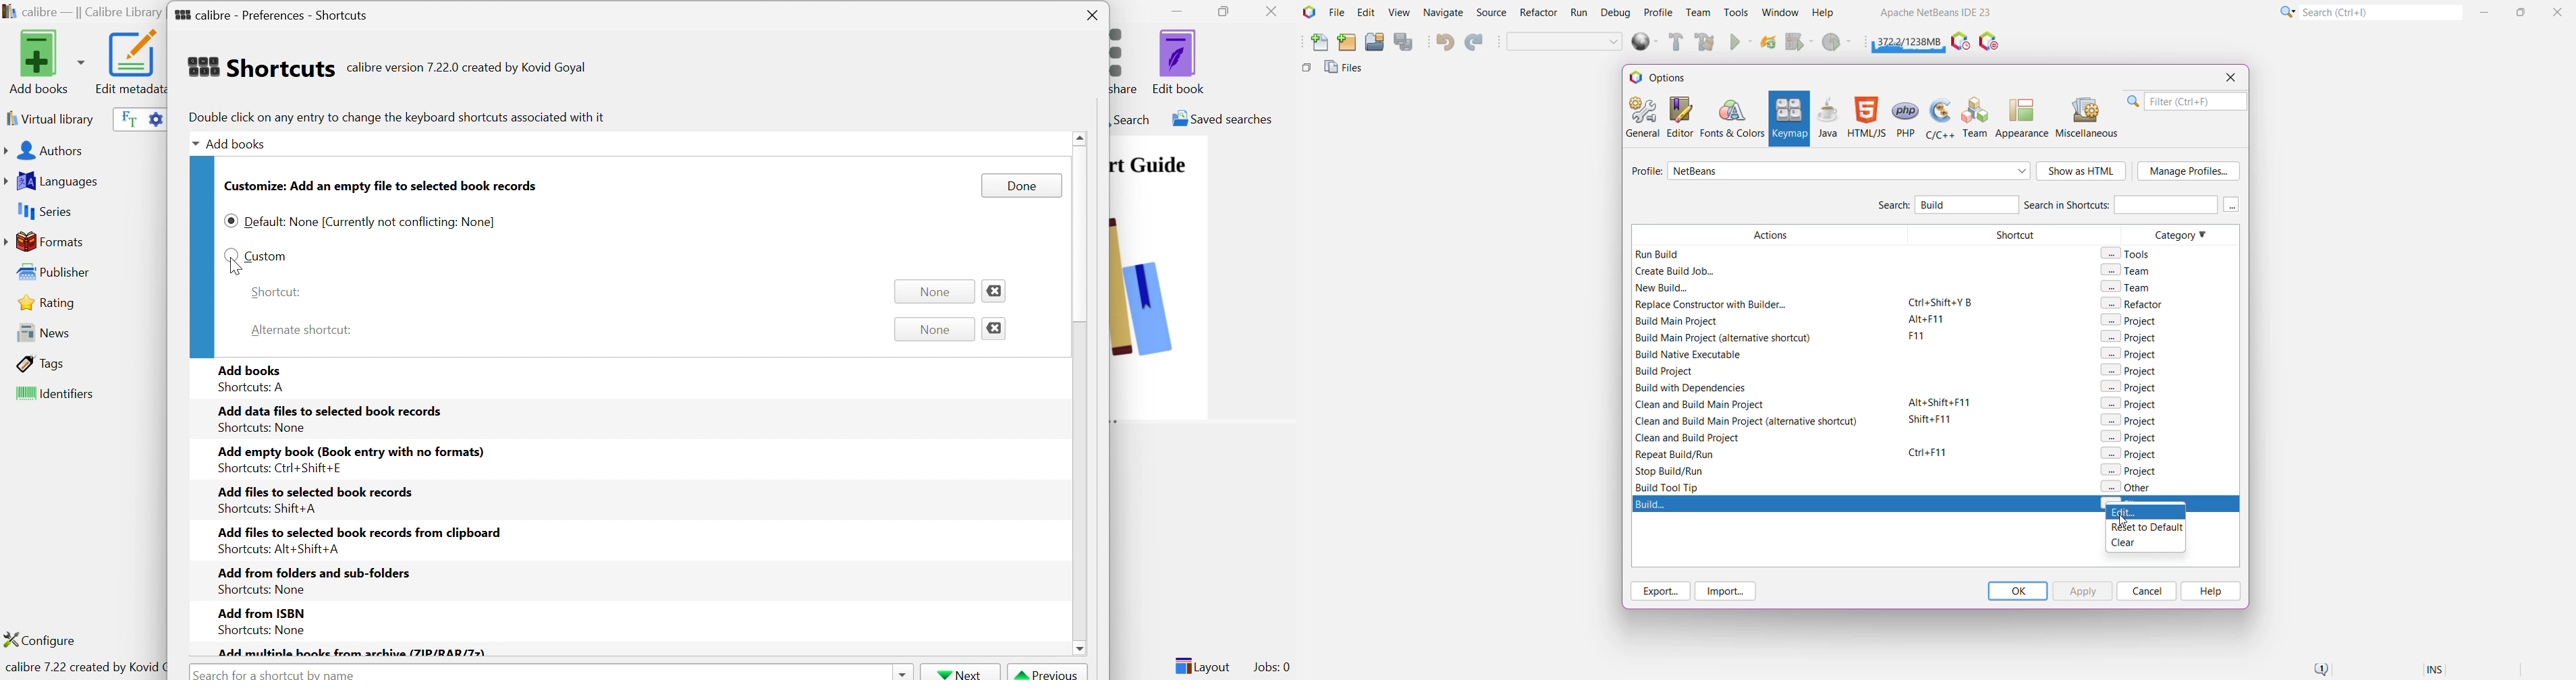 Image resolution: width=2576 pixels, height=700 pixels. Describe the element at coordinates (57, 395) in the screenshot. I see `Identifiers` at that location.